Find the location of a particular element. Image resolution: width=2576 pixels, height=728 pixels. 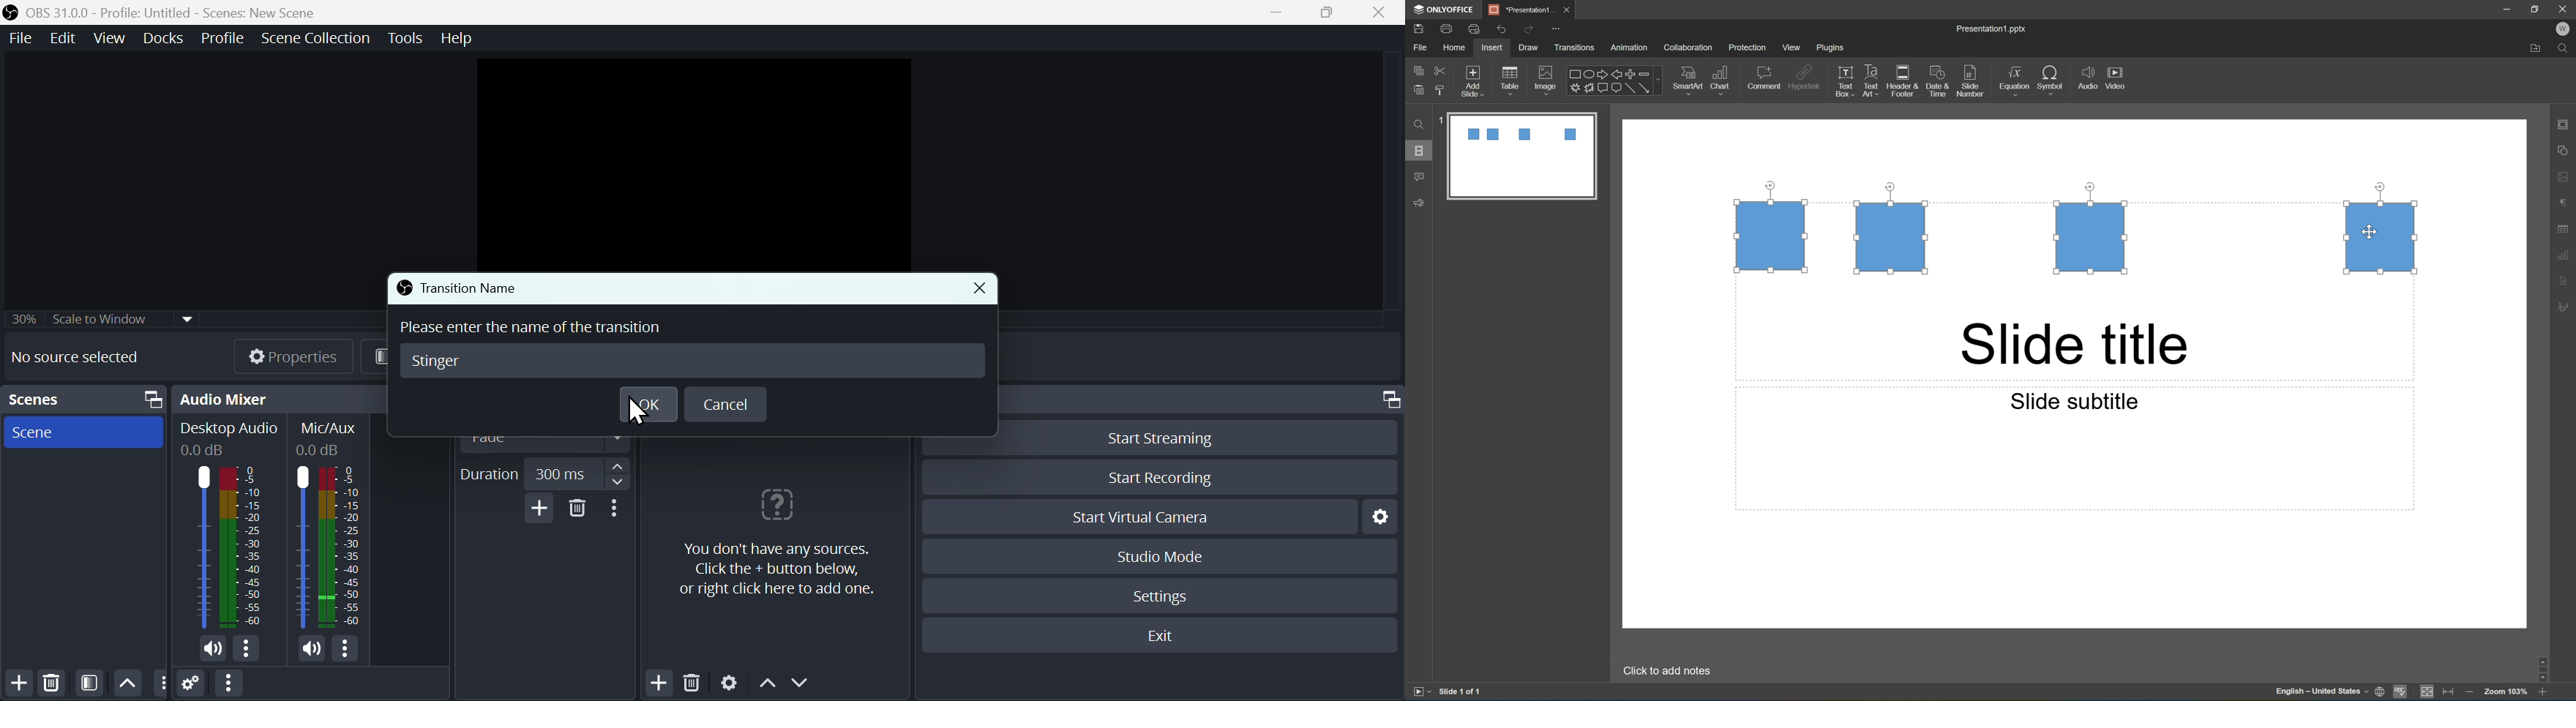

Open file location is located at coordinates (2534, 49).